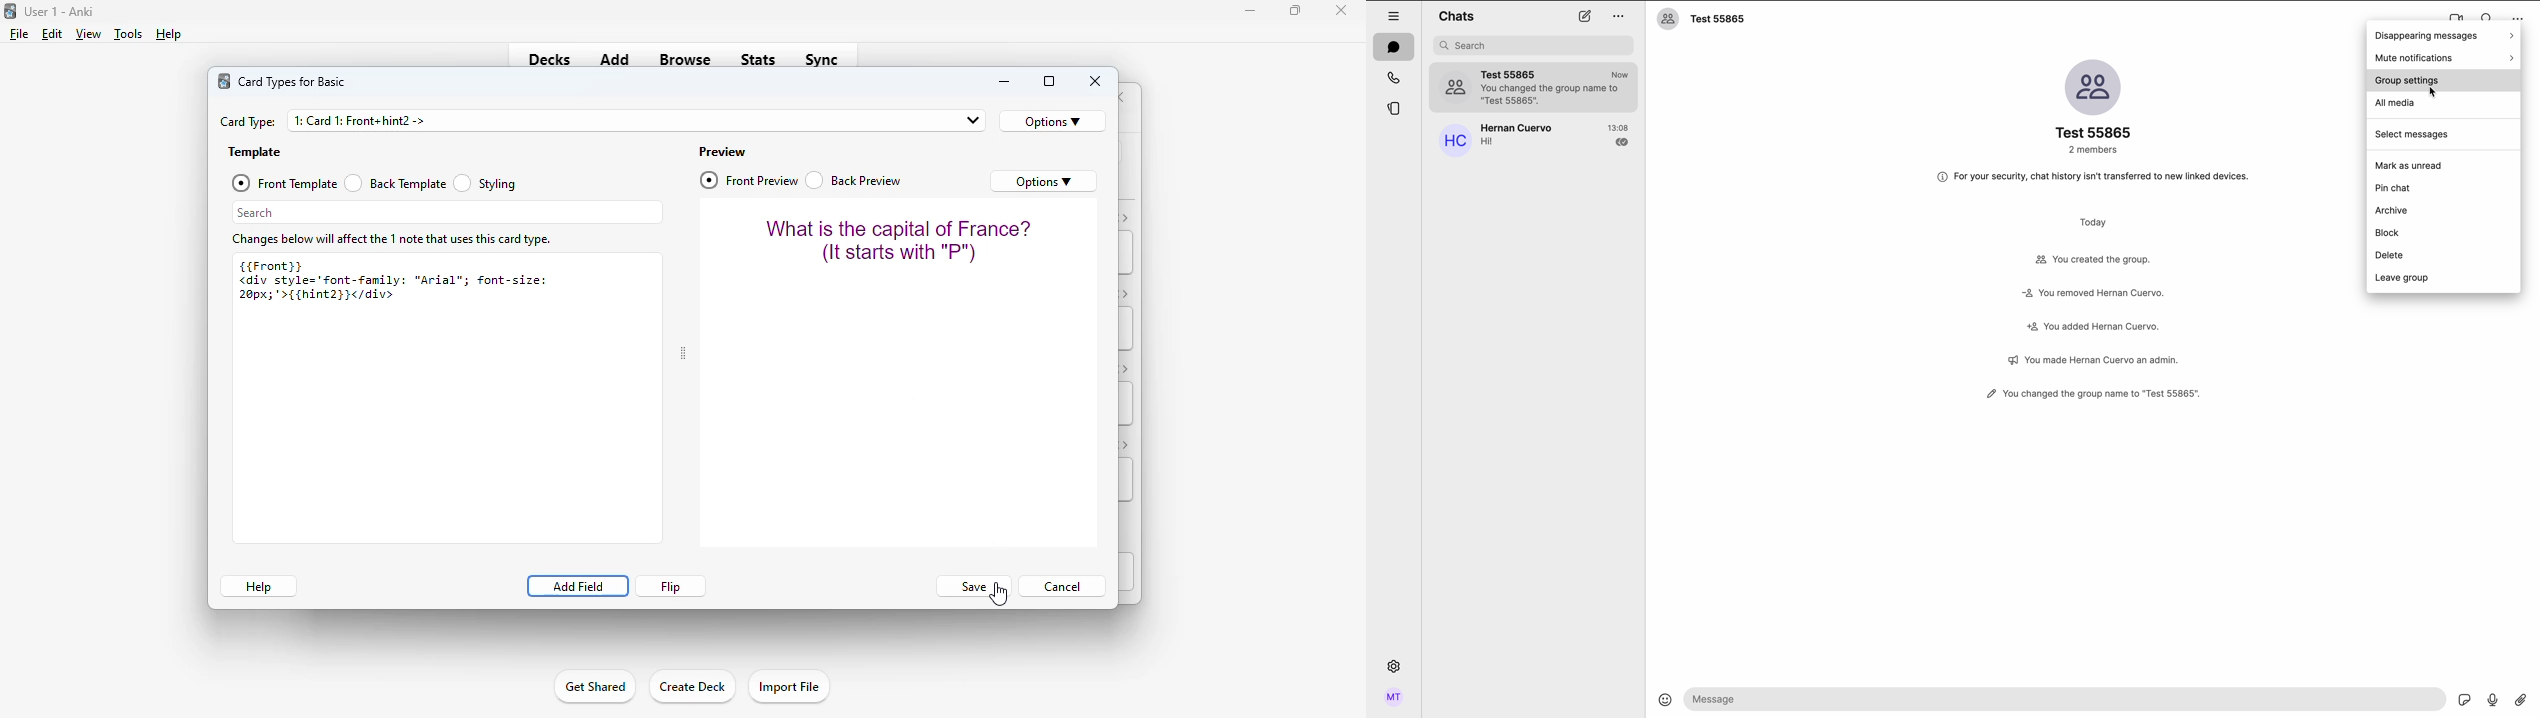 This screenshot has height=728, width=2548. What do you see at coordinates (615, 58) in the screenshot?
I see `add` at bounding box center [615, 58].